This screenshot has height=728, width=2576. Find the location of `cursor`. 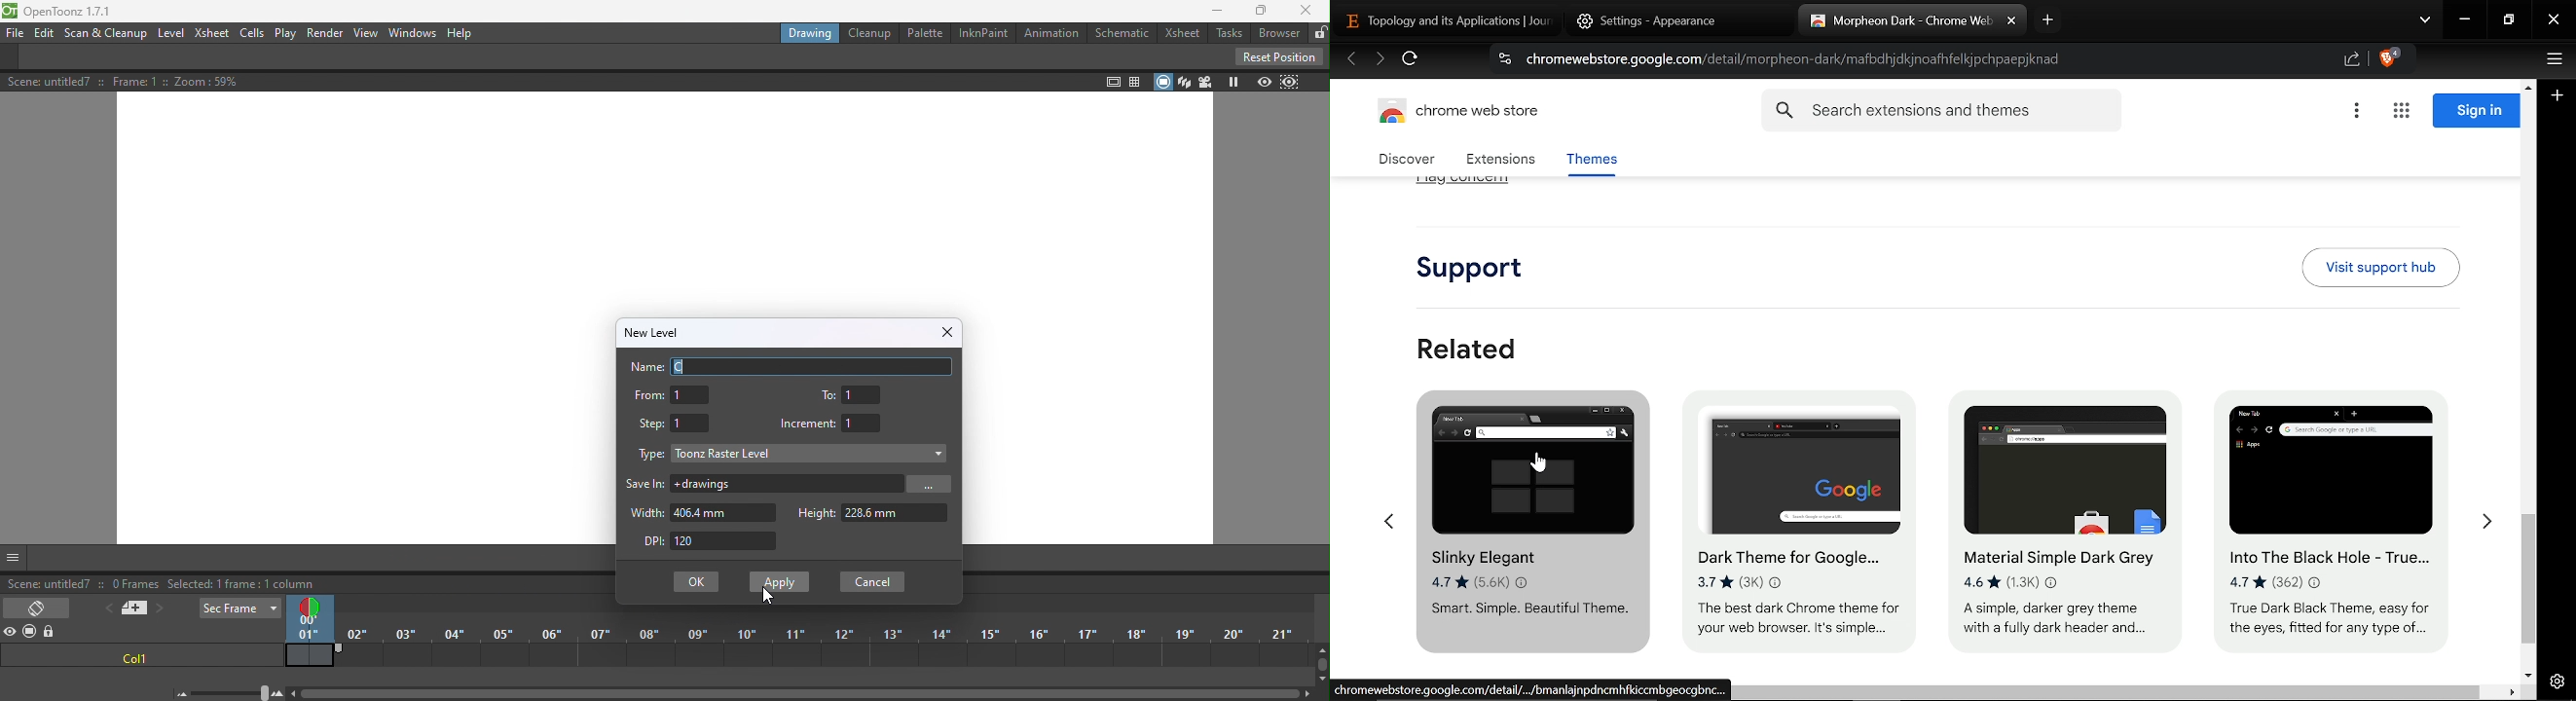

cursor is located at coordinates (764, 597).